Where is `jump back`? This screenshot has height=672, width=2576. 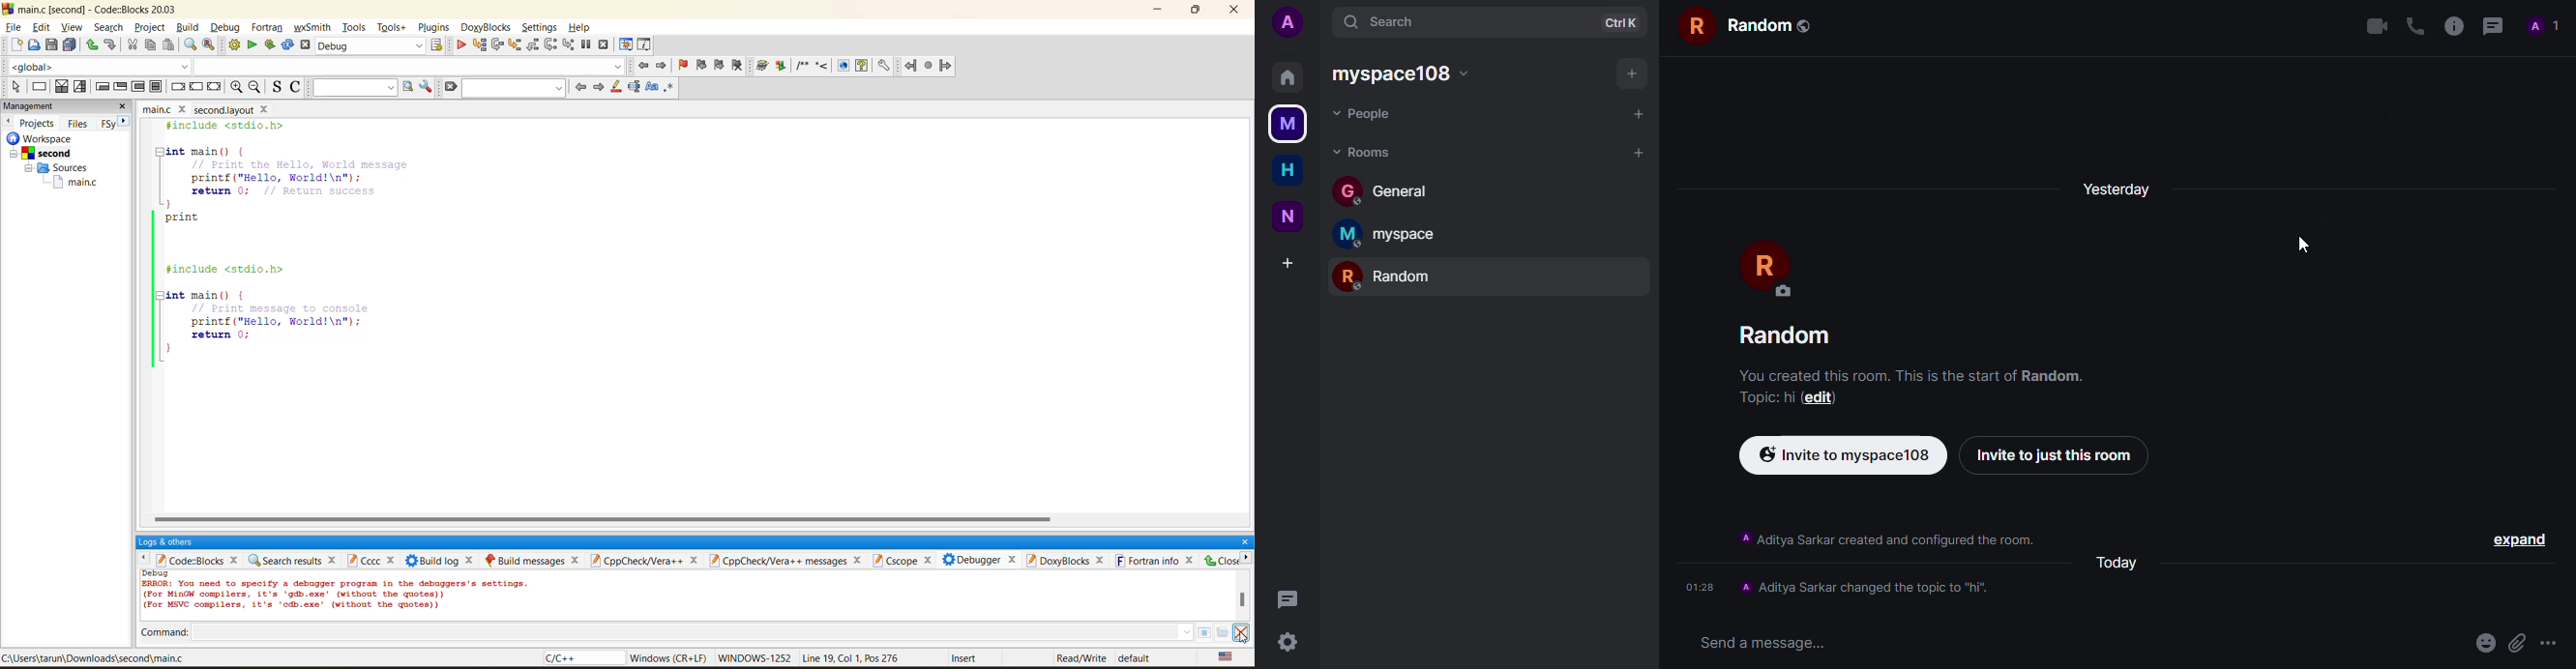 jump back is located at coordinates (647, 65).